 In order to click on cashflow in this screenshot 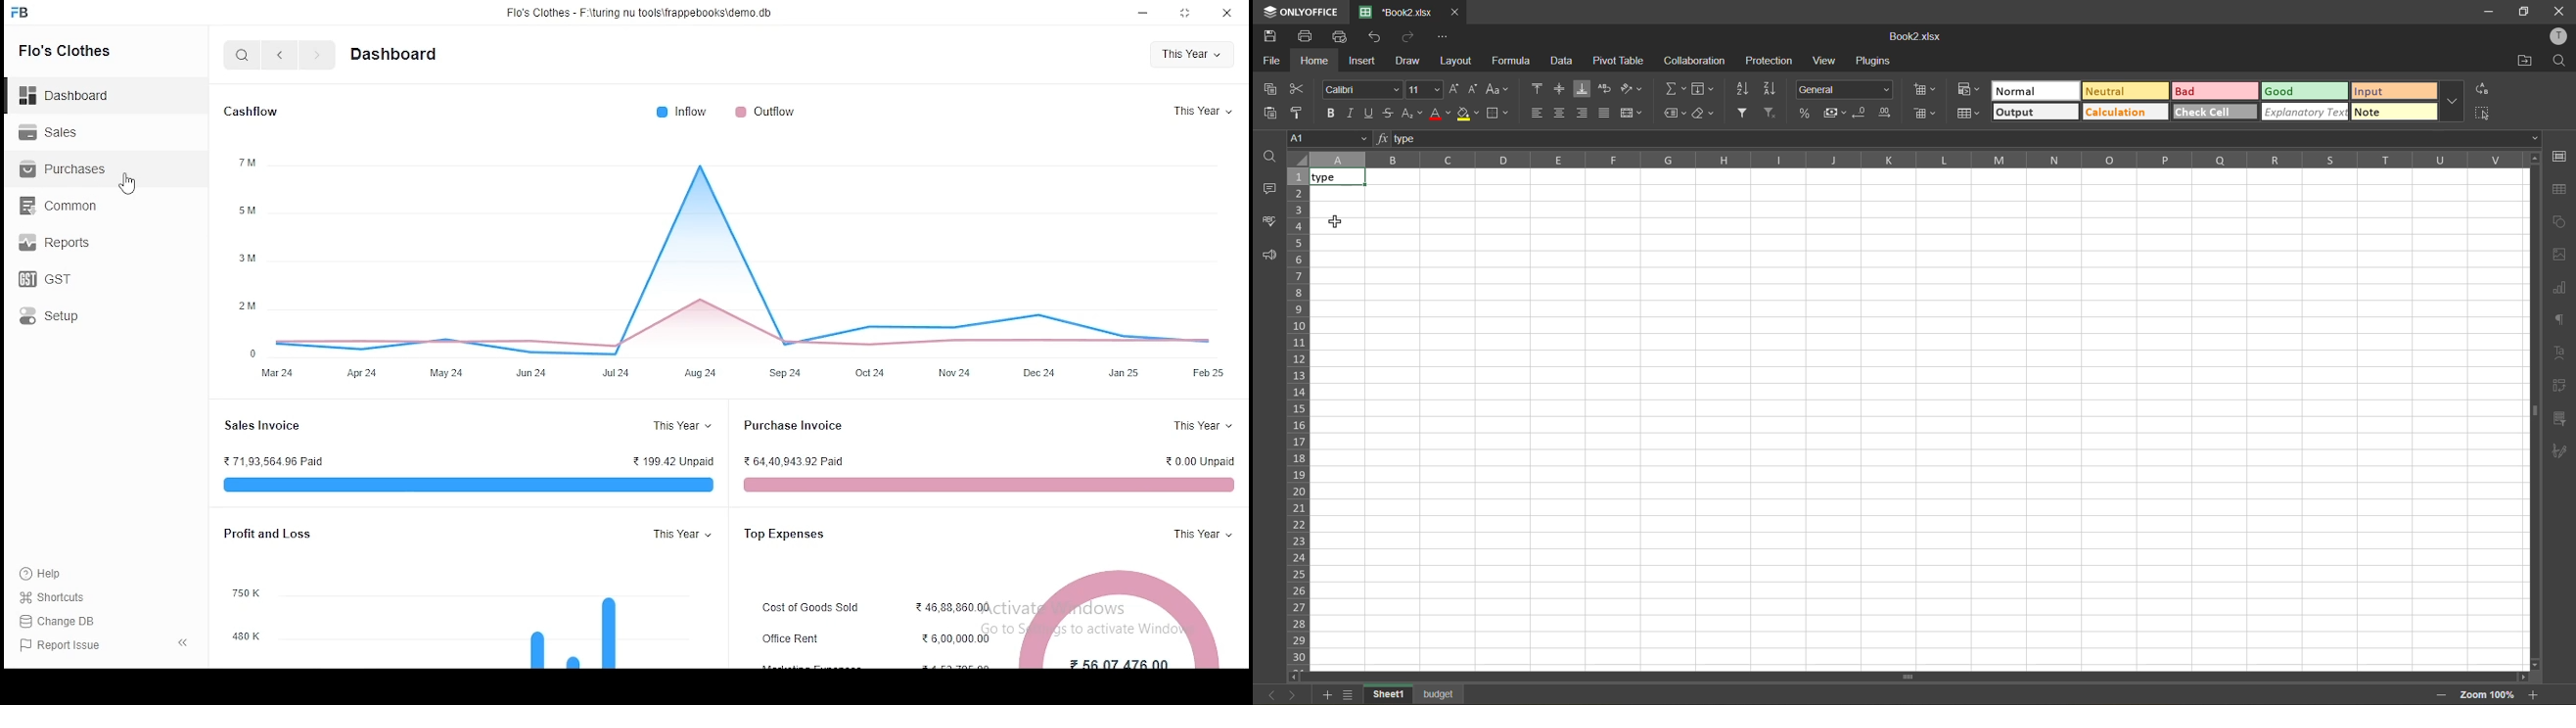, I will do `click(253, 113)`.